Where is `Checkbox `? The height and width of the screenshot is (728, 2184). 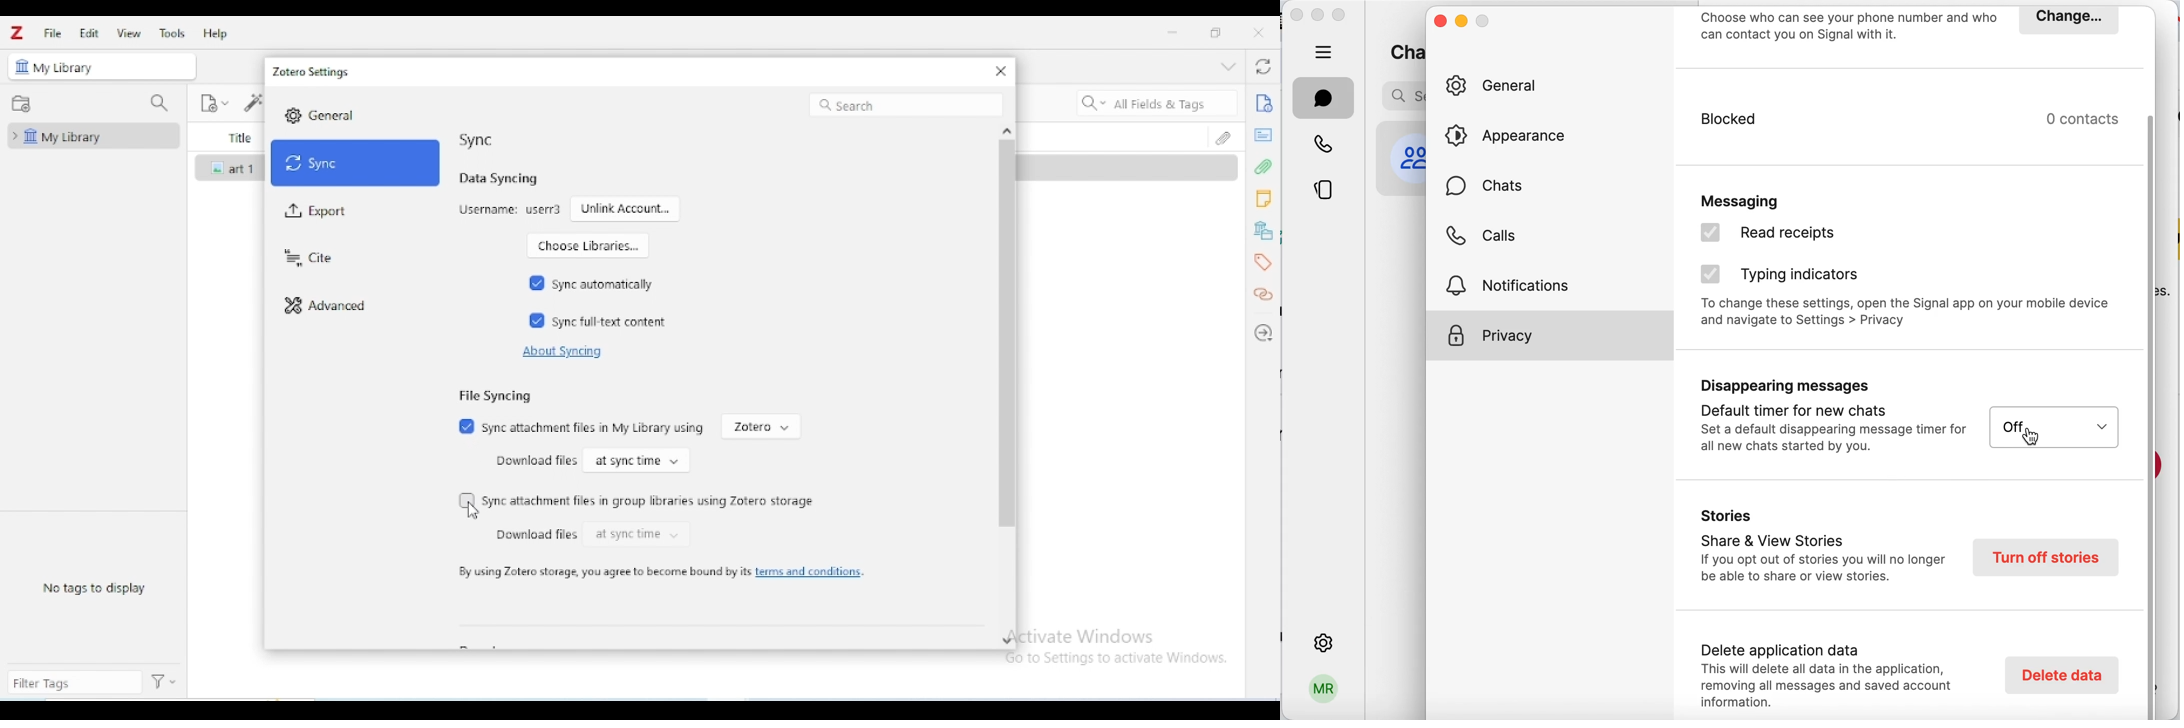
Checkbox  is located at coordinates (467, 501).